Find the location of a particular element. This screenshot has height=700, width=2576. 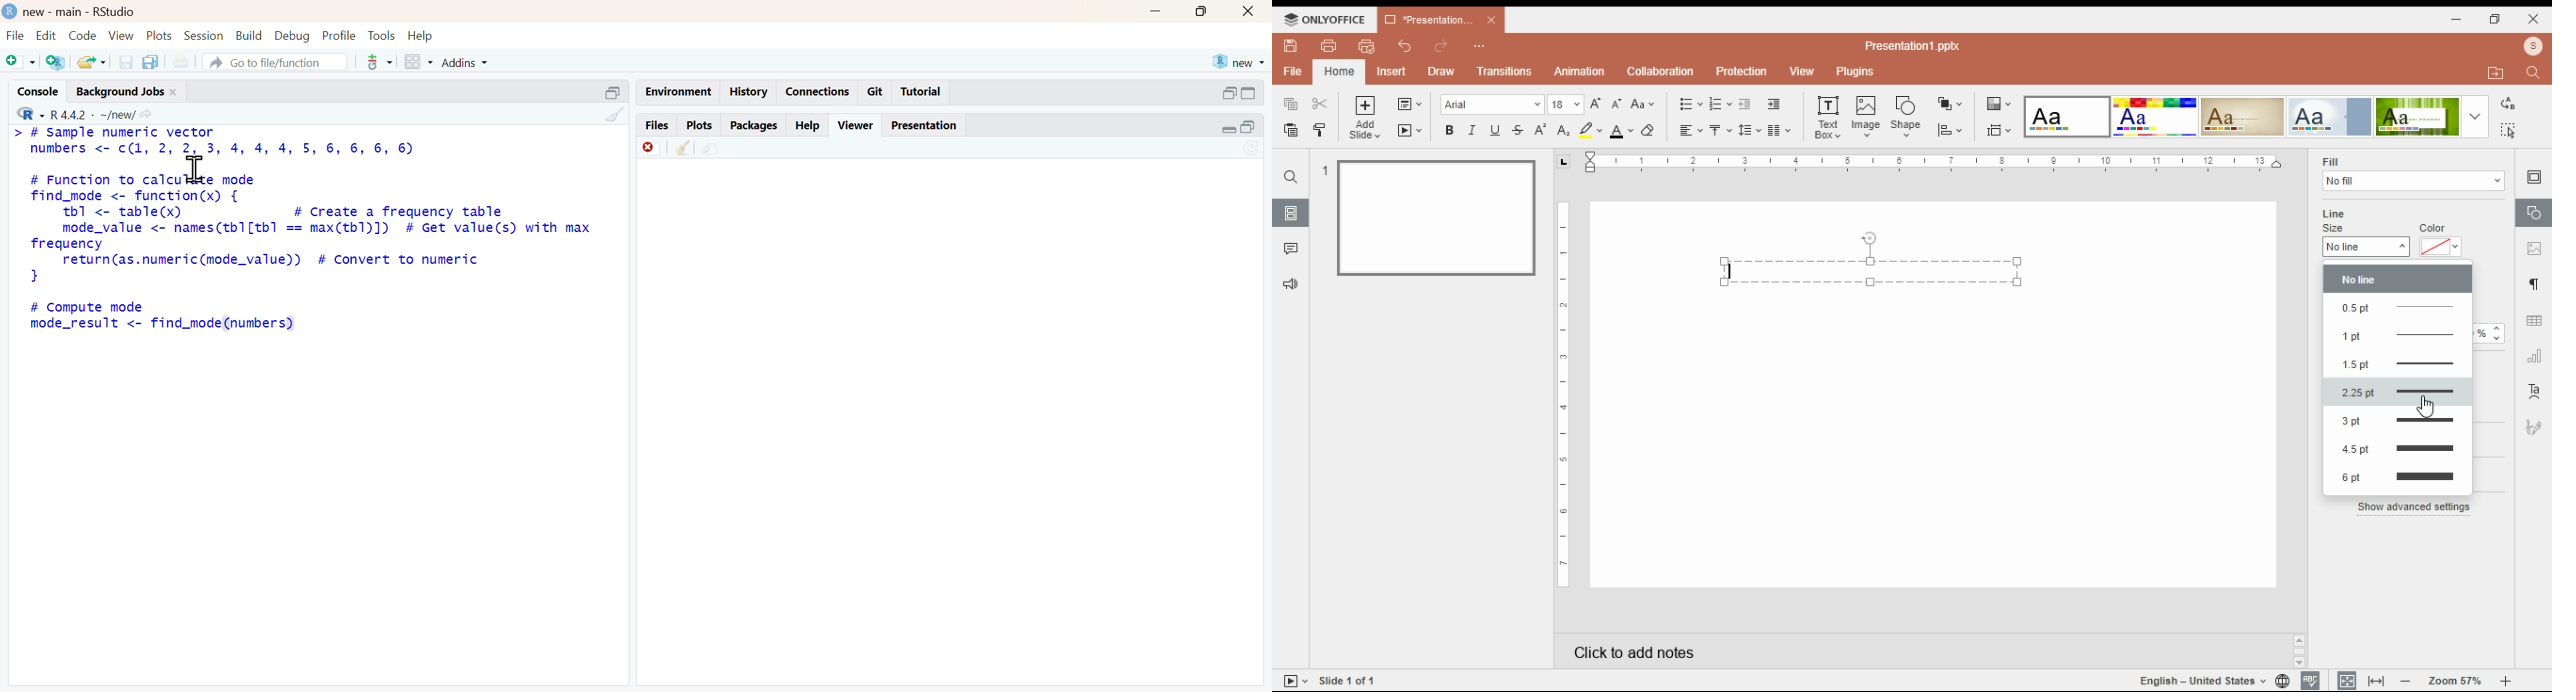

click to add notes is located at coordinates (1784, 649).